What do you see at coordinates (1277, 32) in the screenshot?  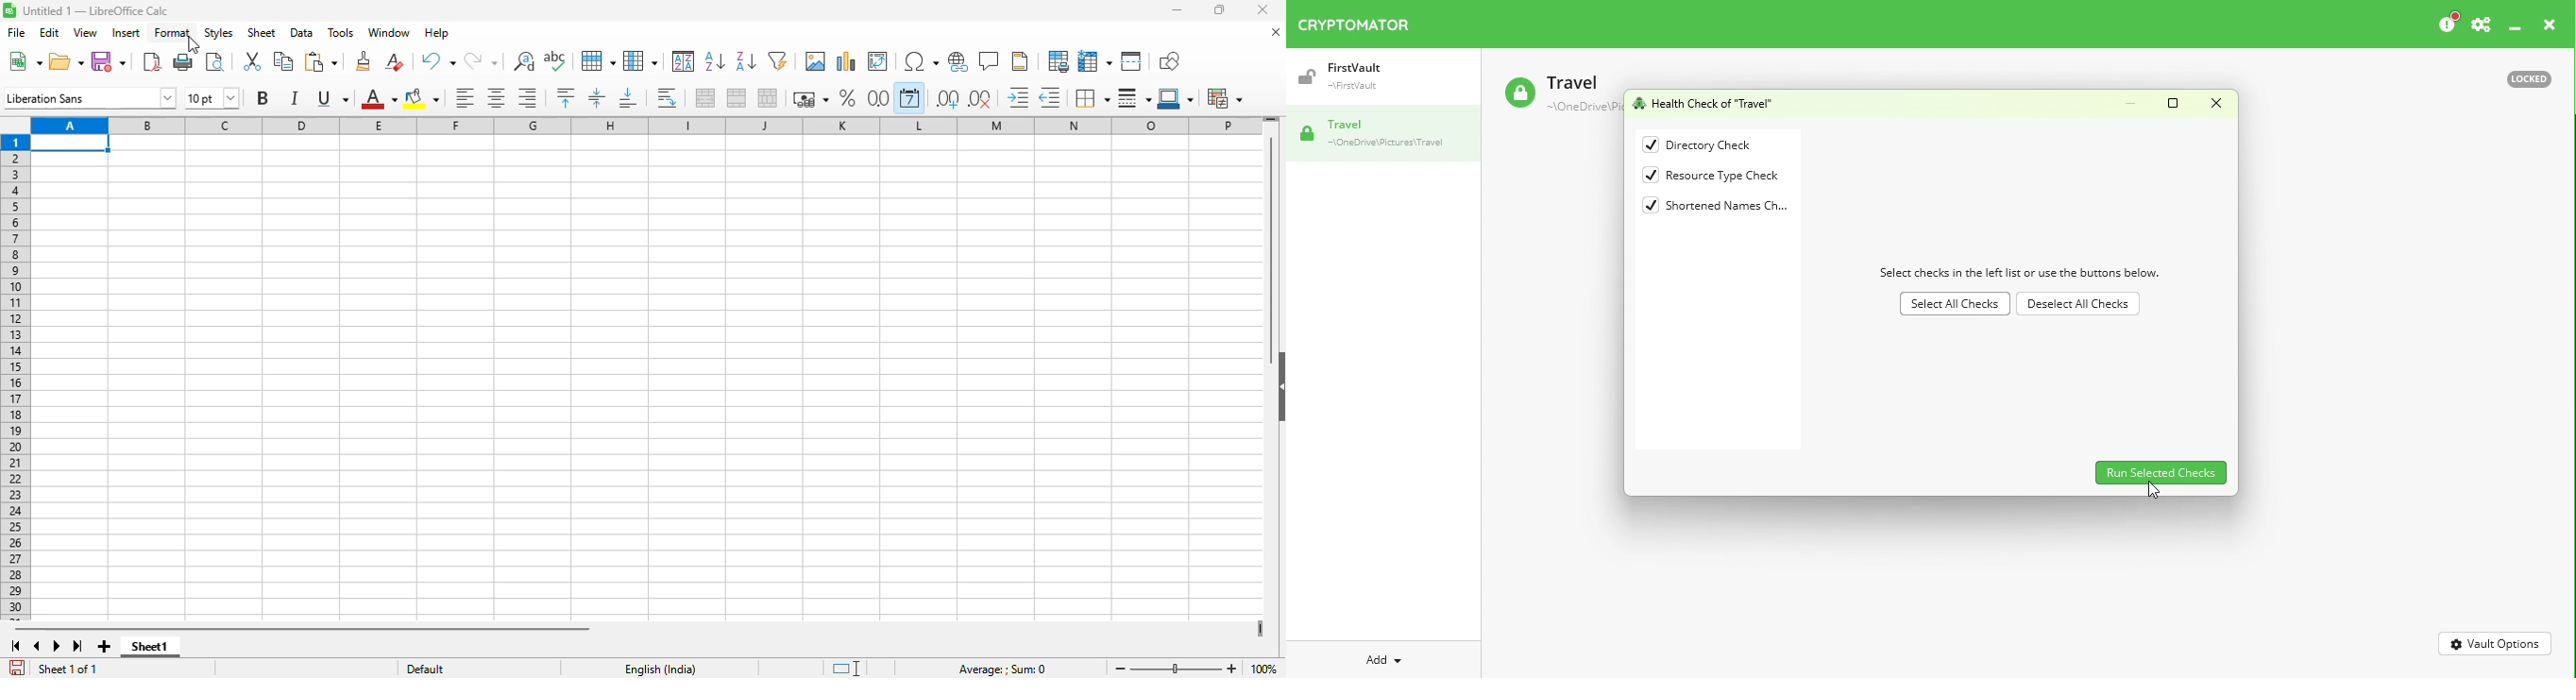 I see `close document` at bounding box center [1277, 32].